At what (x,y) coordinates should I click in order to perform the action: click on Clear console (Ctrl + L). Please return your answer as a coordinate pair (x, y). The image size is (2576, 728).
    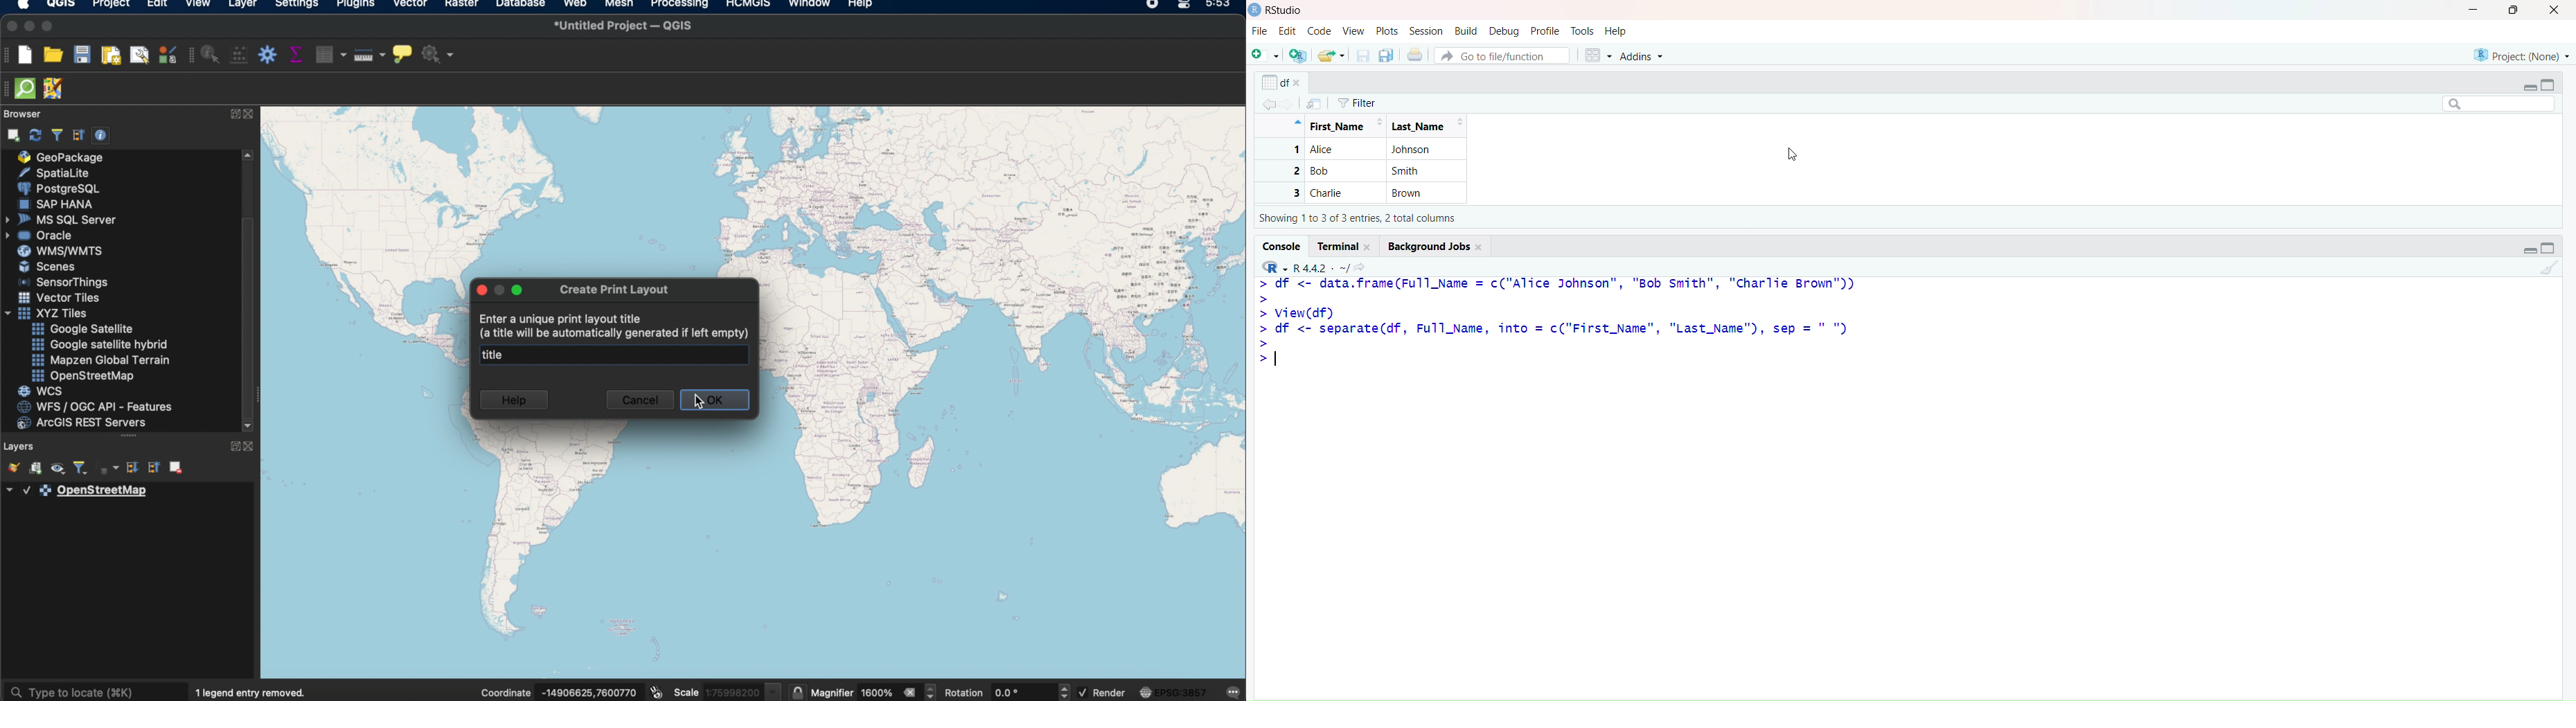
    Looking at the image, I should click on (2549, 269).